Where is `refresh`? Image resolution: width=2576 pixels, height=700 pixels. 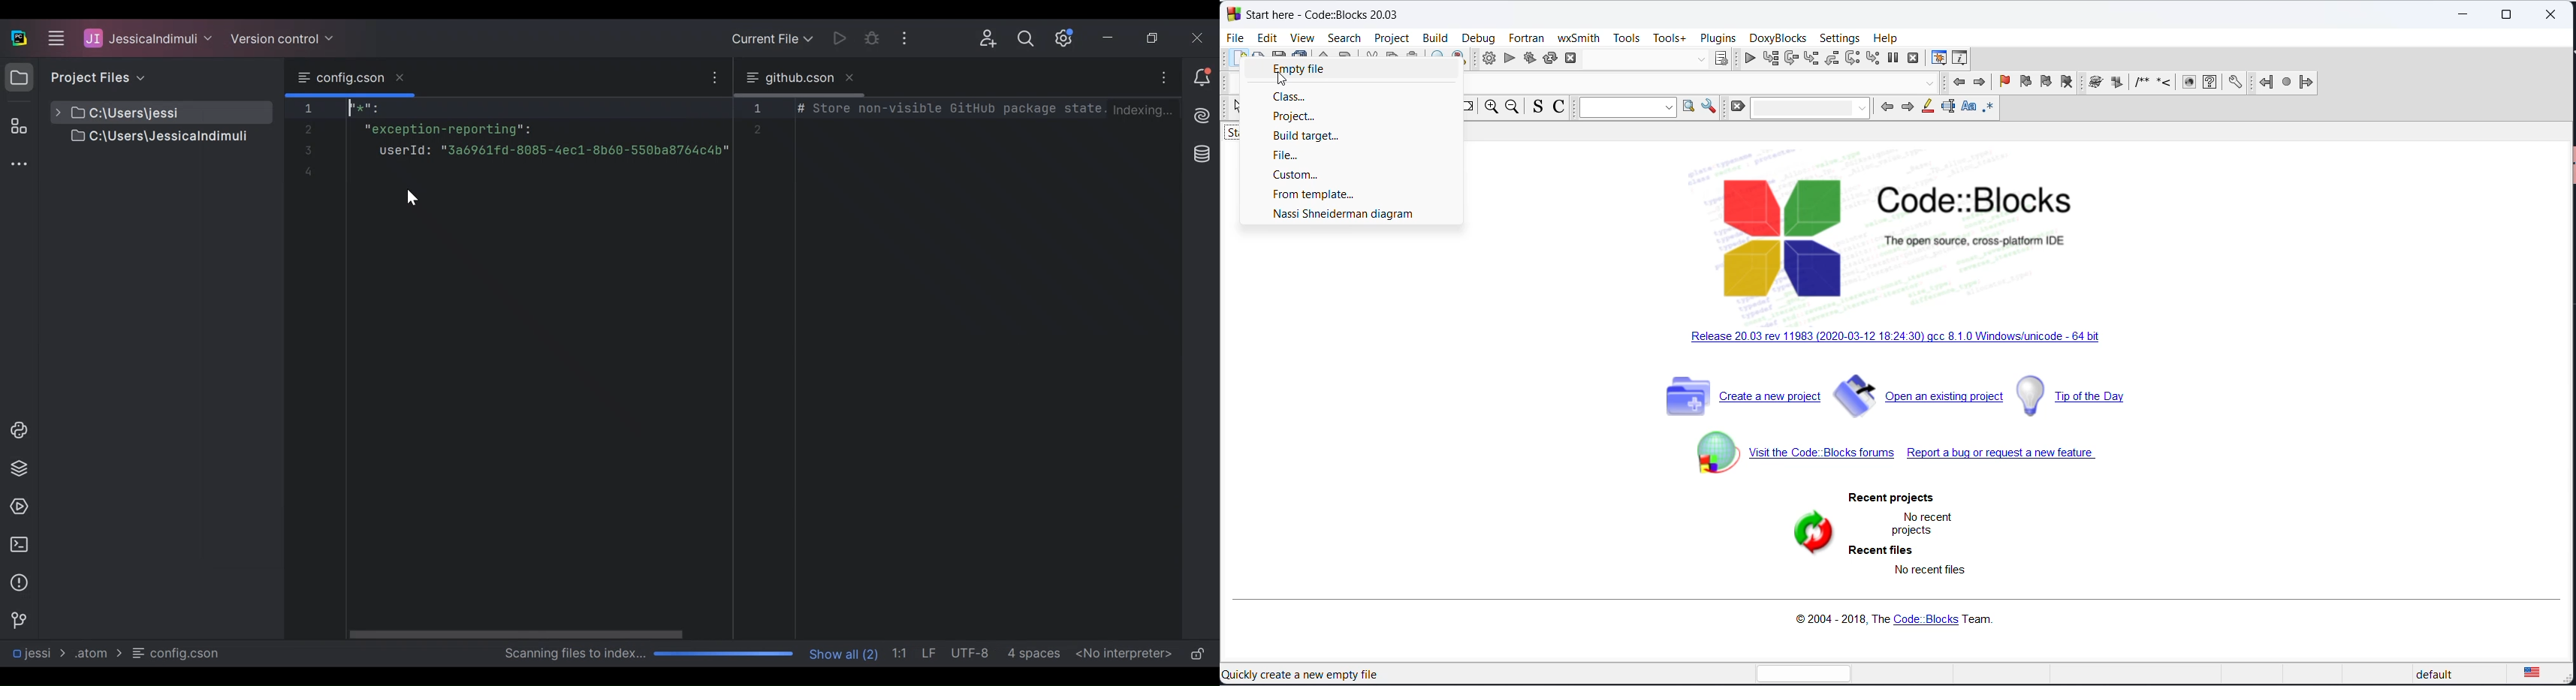
refresh is located at coordinates (1811, 535).